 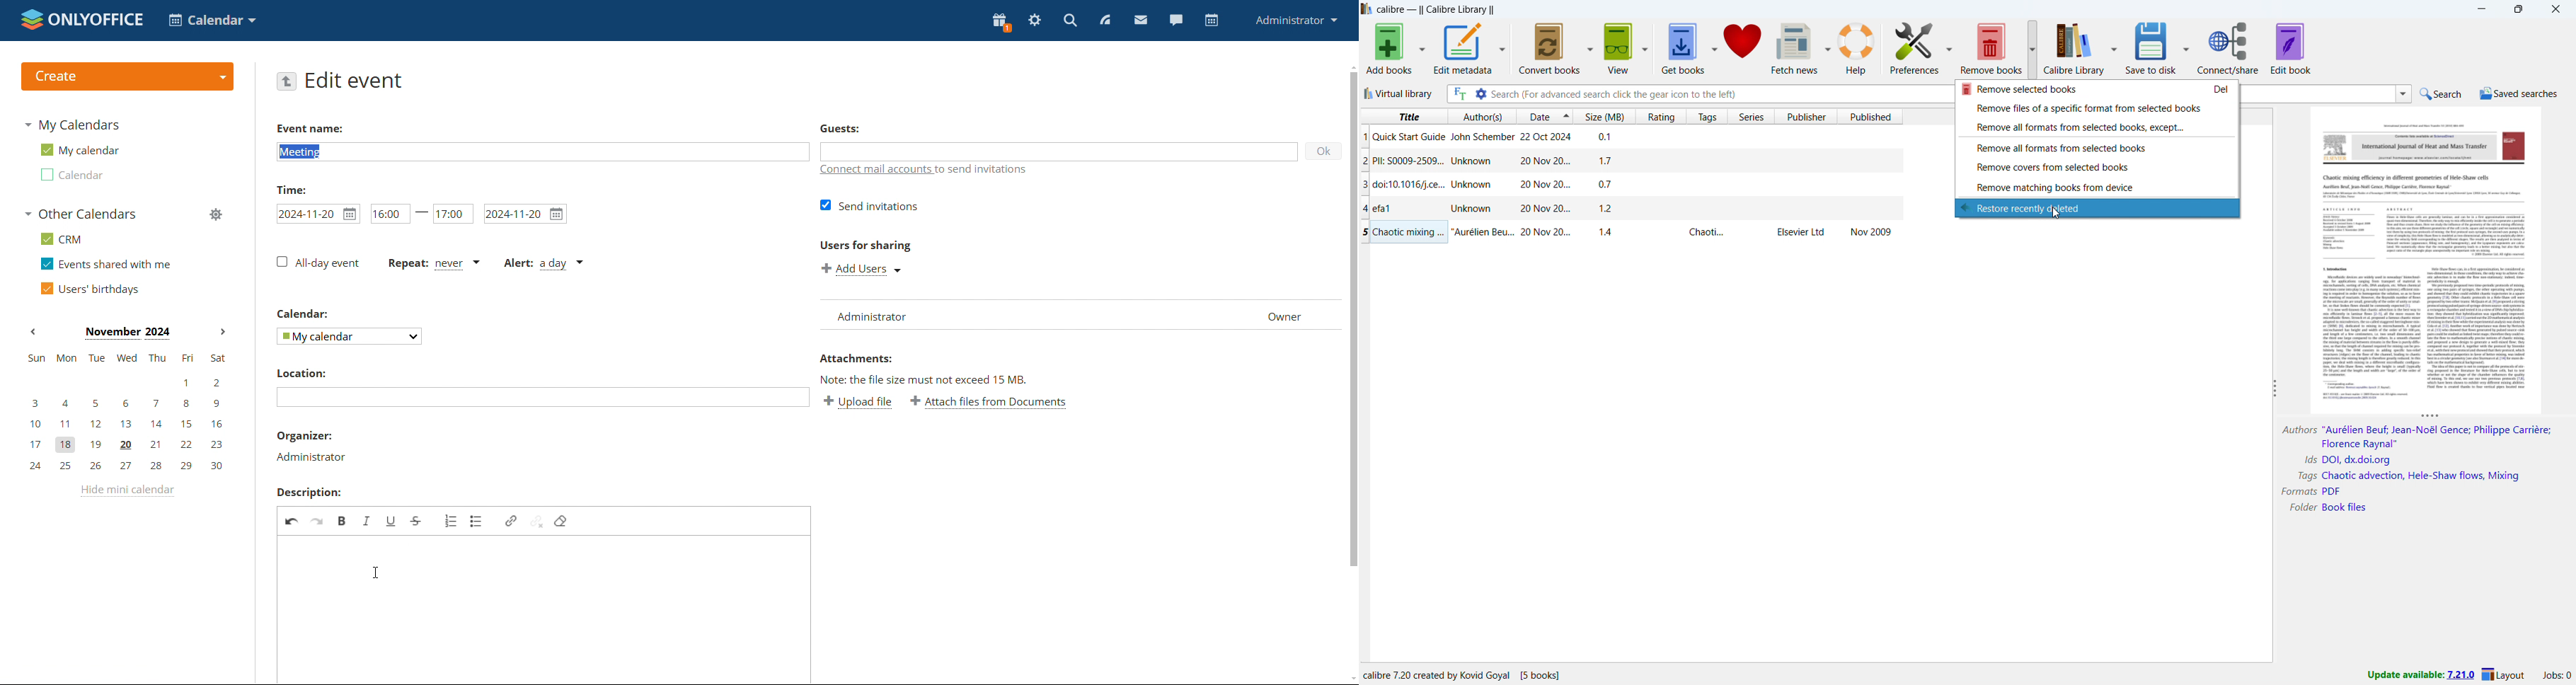 What do you see at coordinates (1422, 48) in the screenshot?
I see `add books options` at bounding box center [1422, 48].